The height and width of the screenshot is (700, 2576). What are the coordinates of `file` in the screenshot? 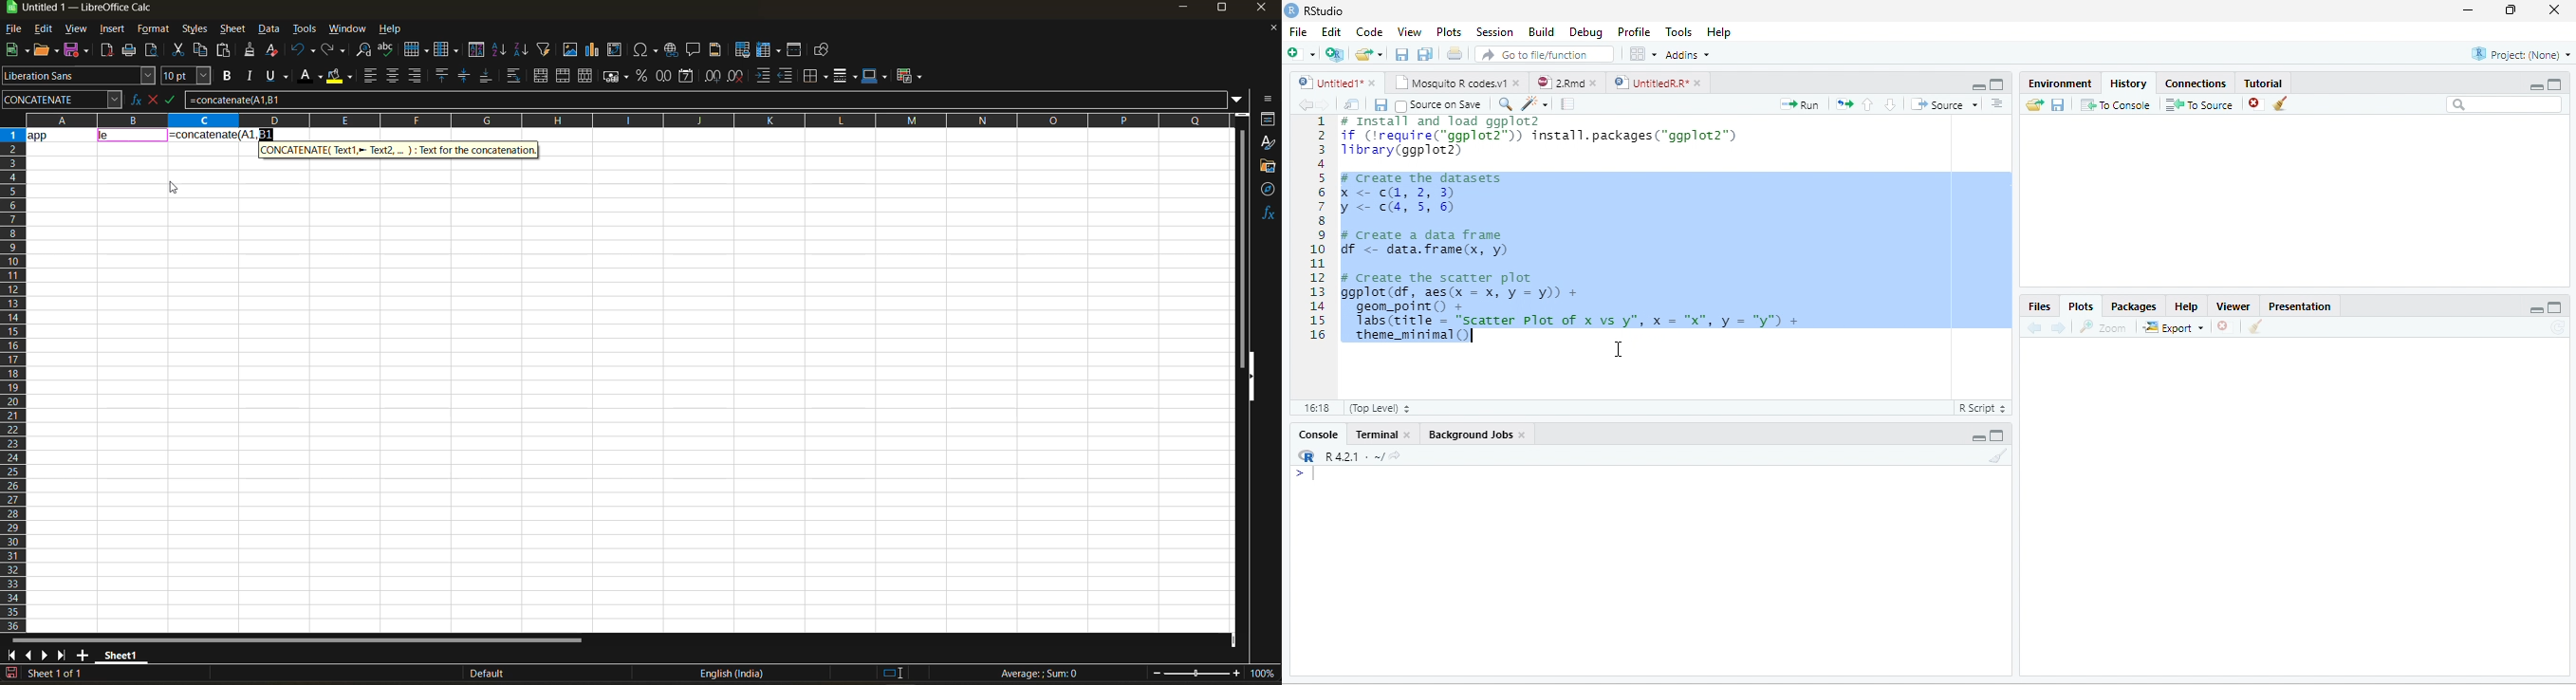 It's located at (18, 30).